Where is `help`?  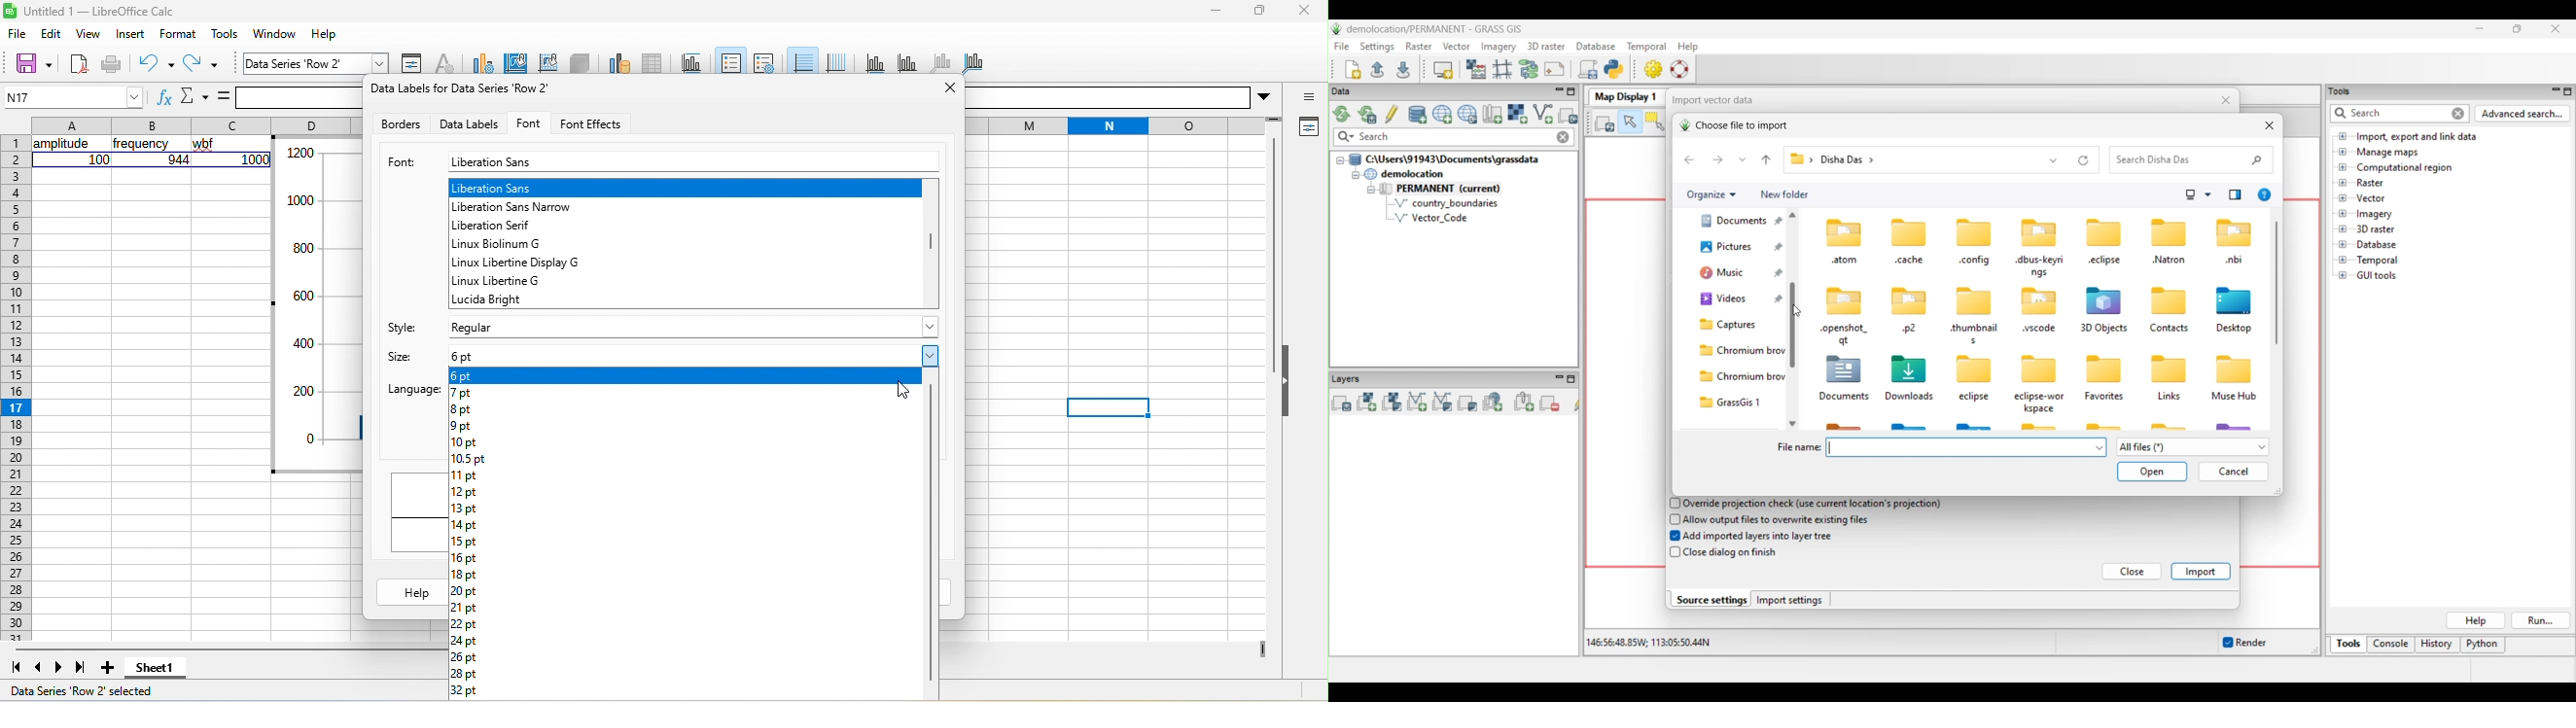 help is located at coordinates (323, 33).